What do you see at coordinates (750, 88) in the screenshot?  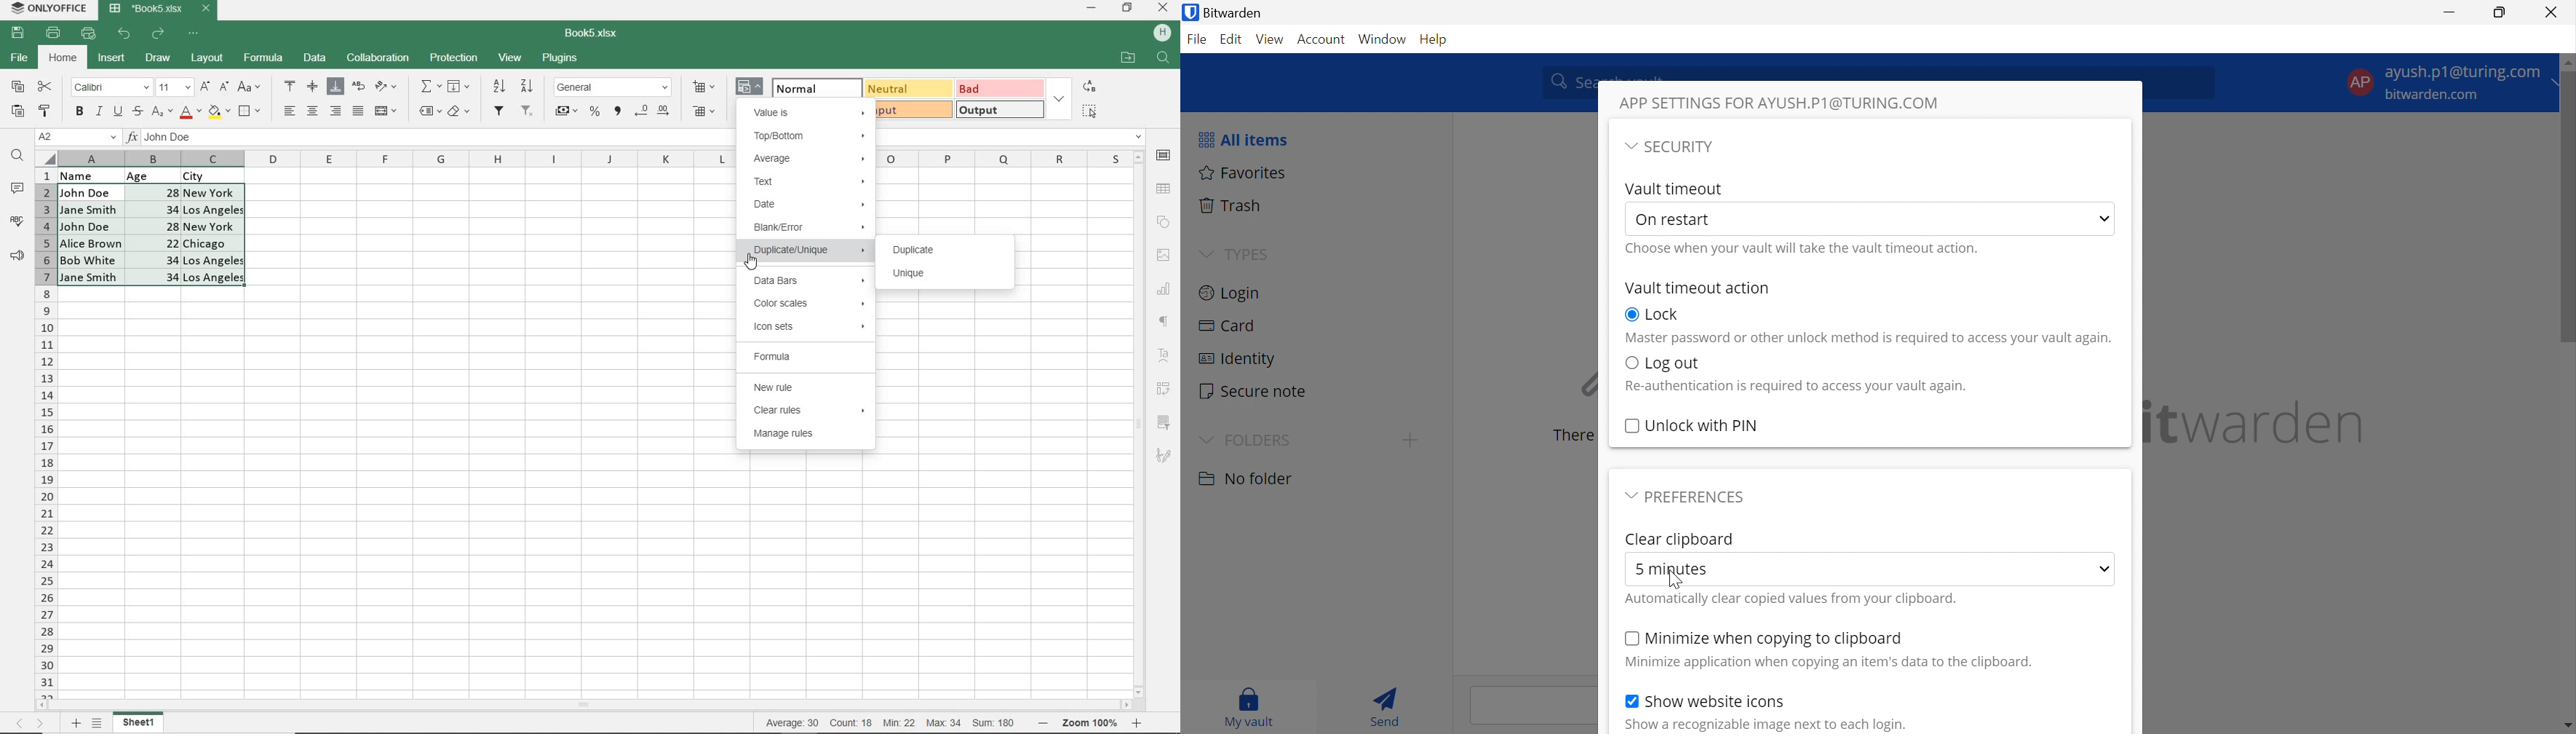 I see `CONDITIONAL FORMATTING` at bounding box center [750, 88].